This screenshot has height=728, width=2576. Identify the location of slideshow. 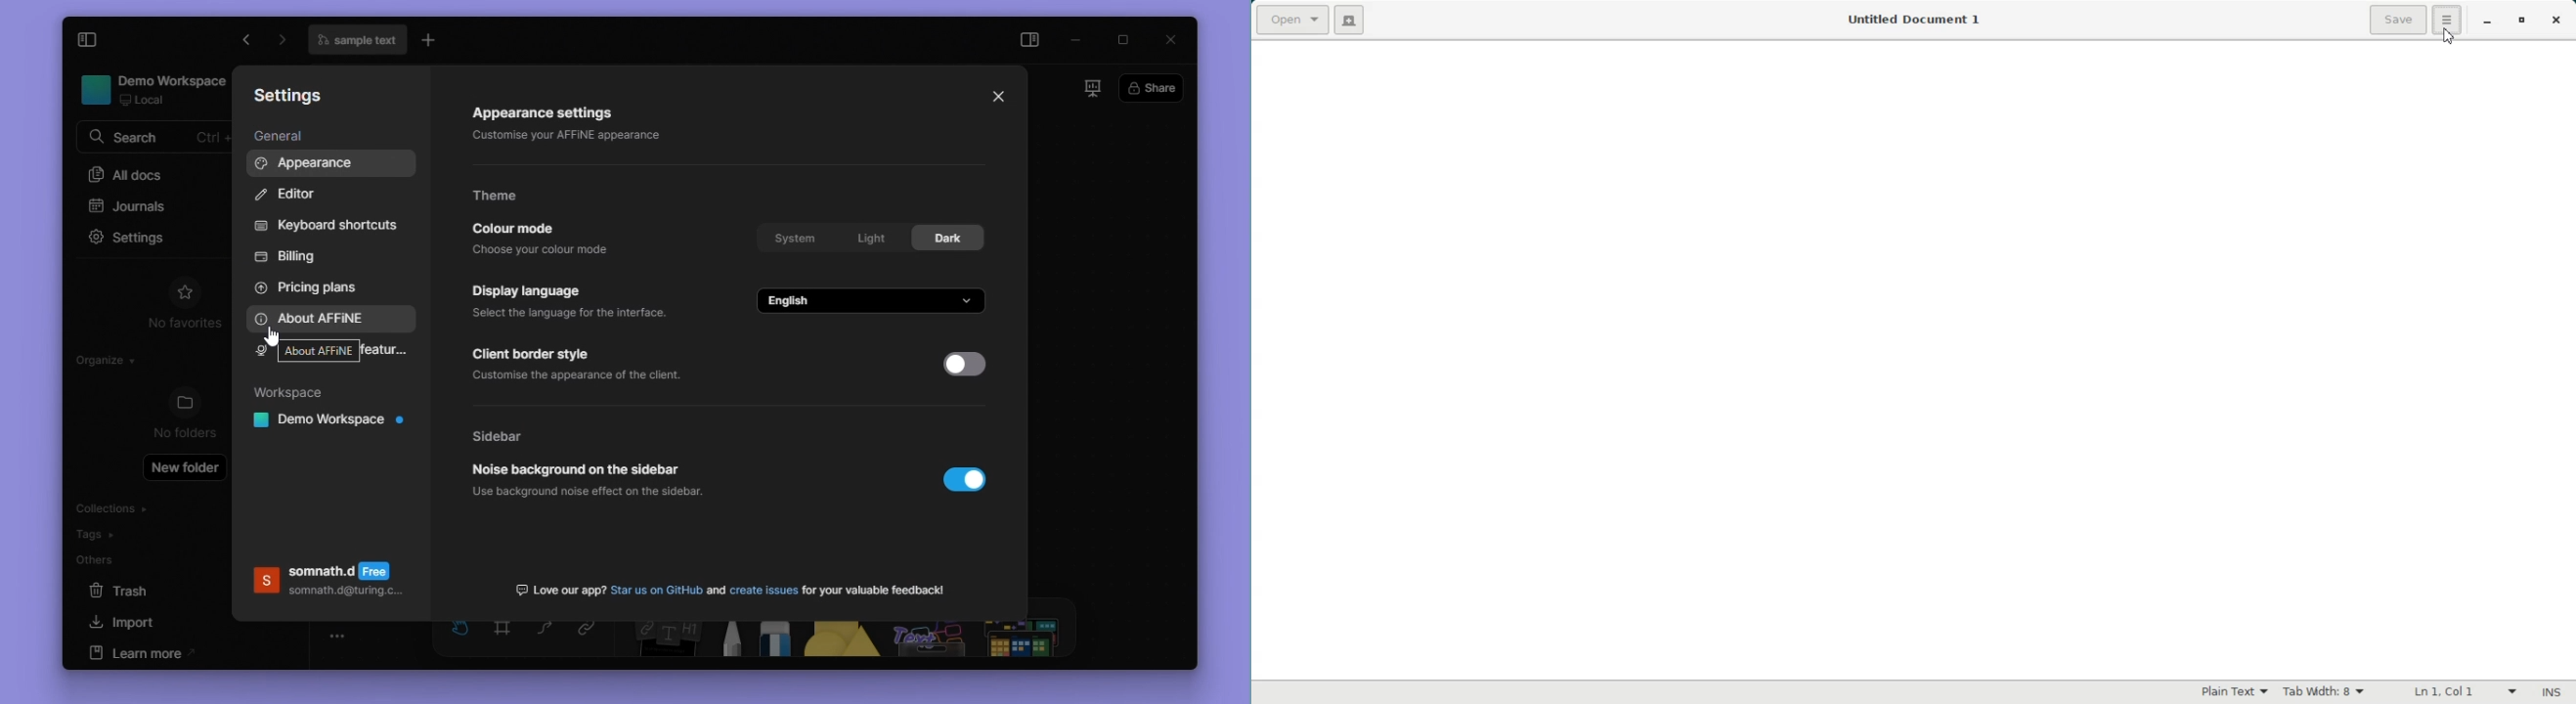
(1086, 89).